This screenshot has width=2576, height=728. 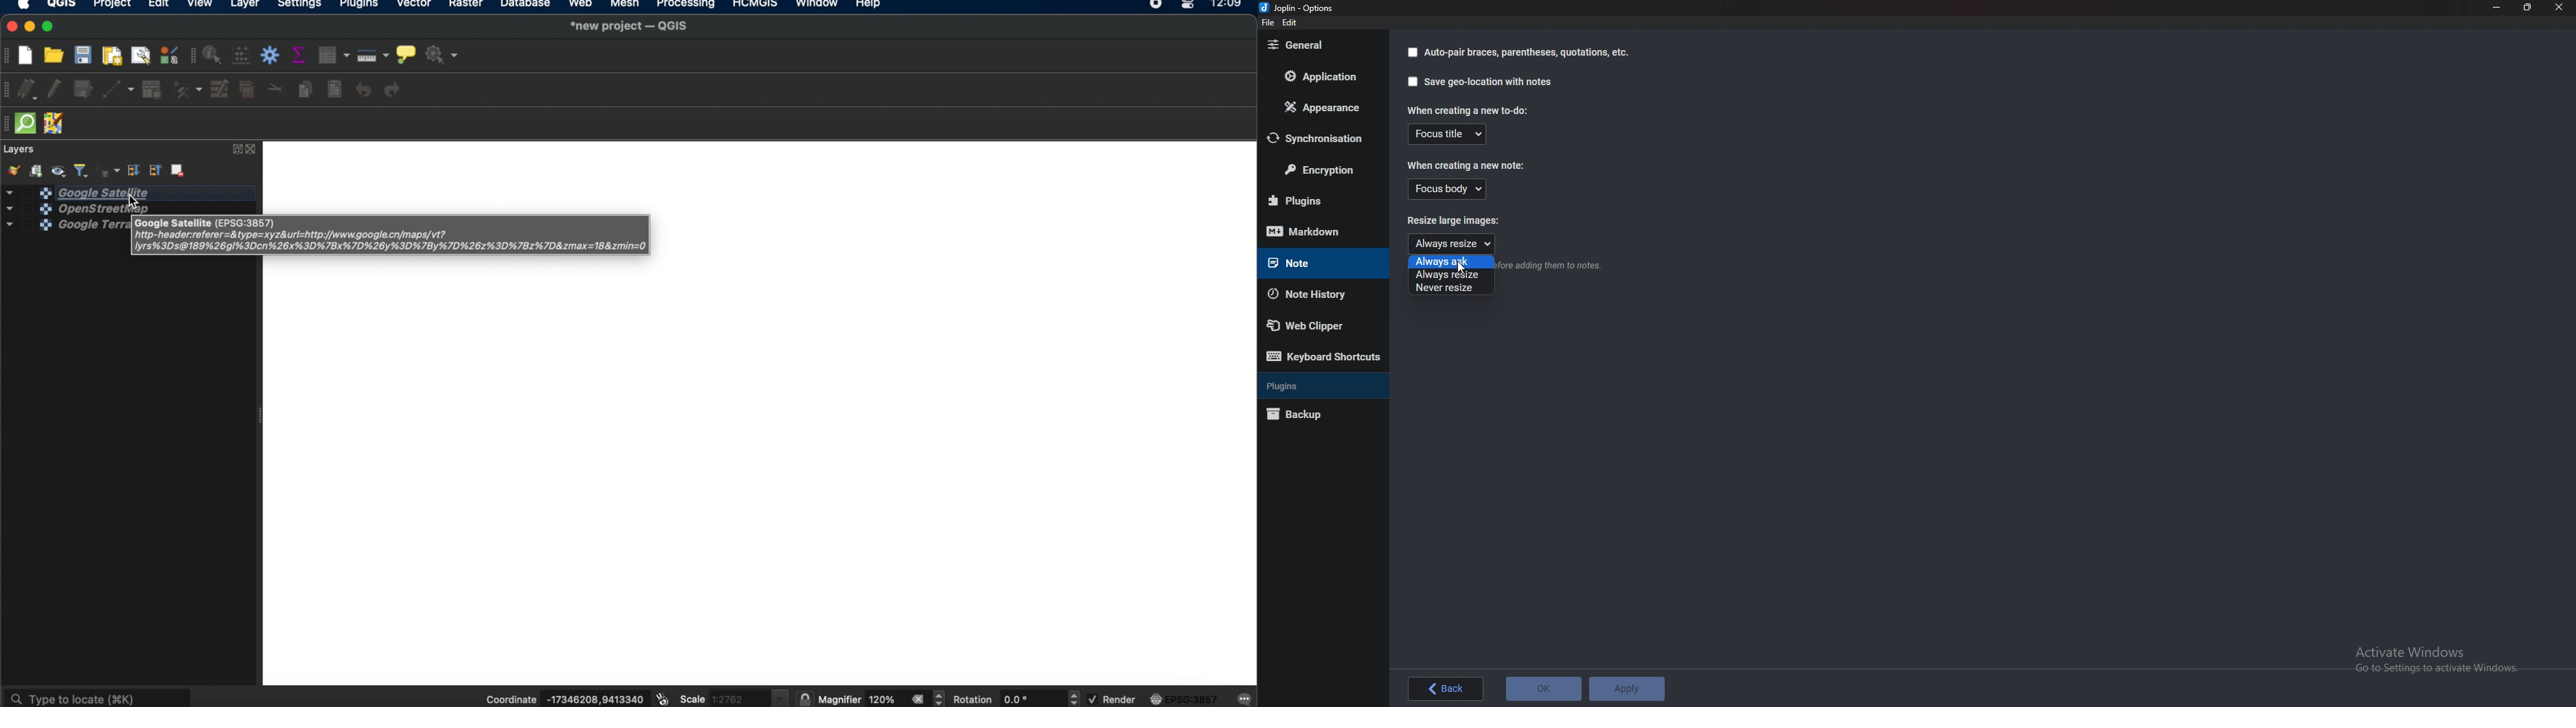 I want to click on Save geo locations with notes, so click(x=1490, y=82).